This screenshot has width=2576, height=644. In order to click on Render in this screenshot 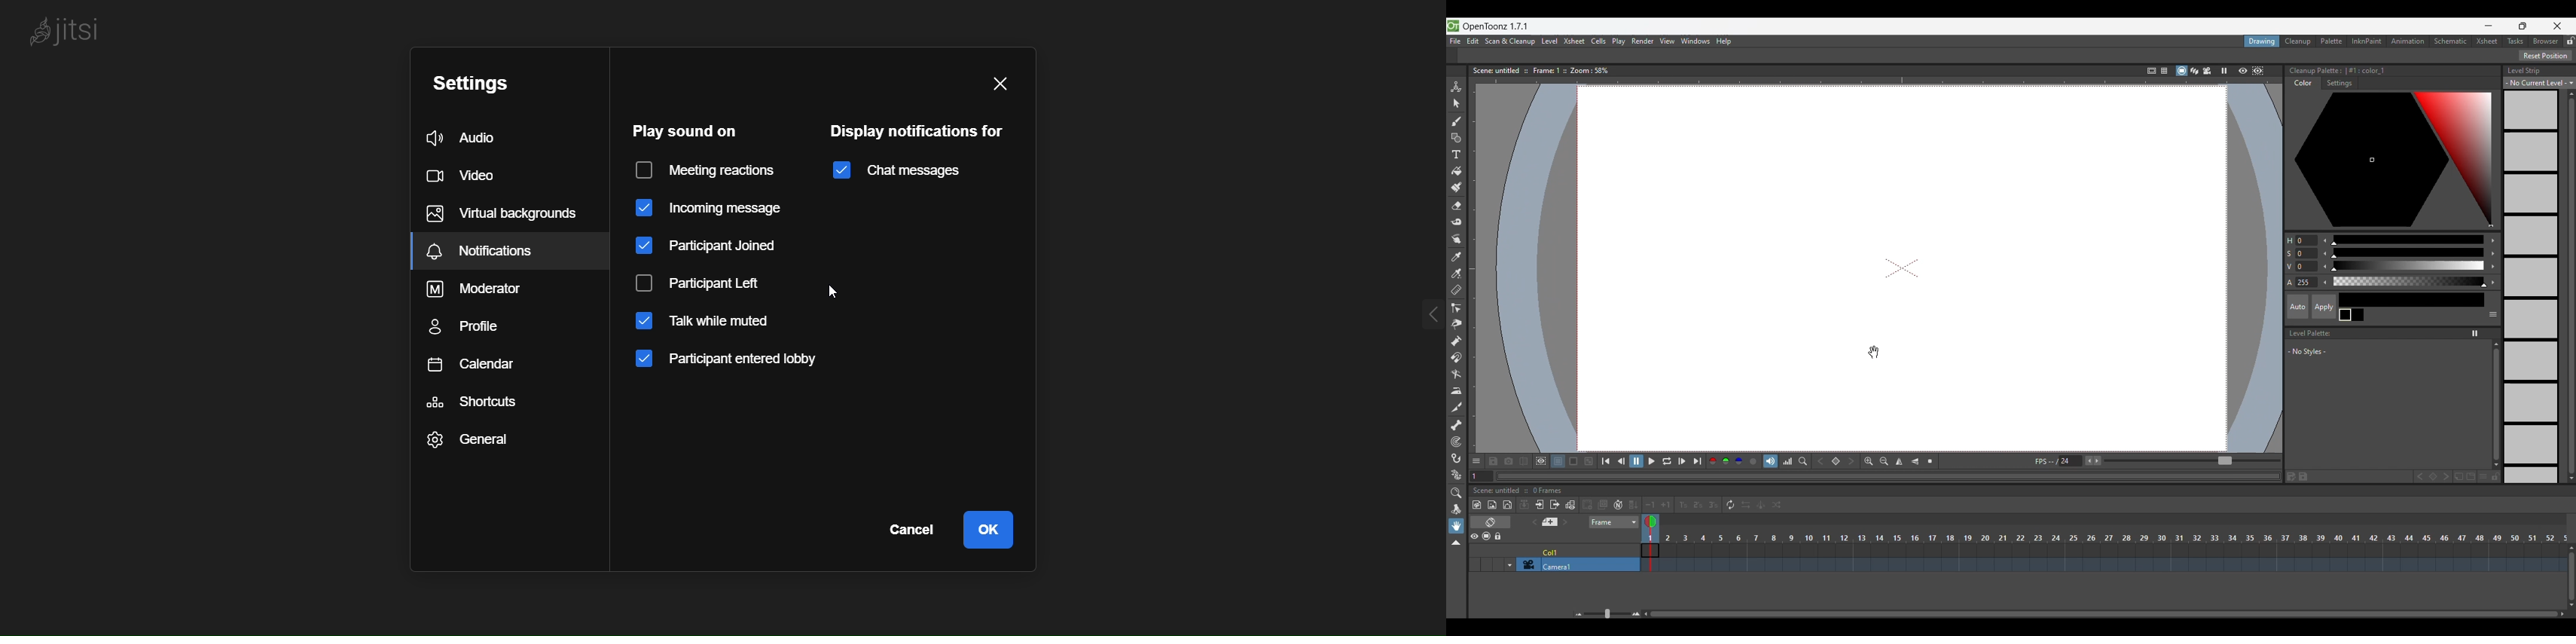, I will do `click(1643, 41)`.